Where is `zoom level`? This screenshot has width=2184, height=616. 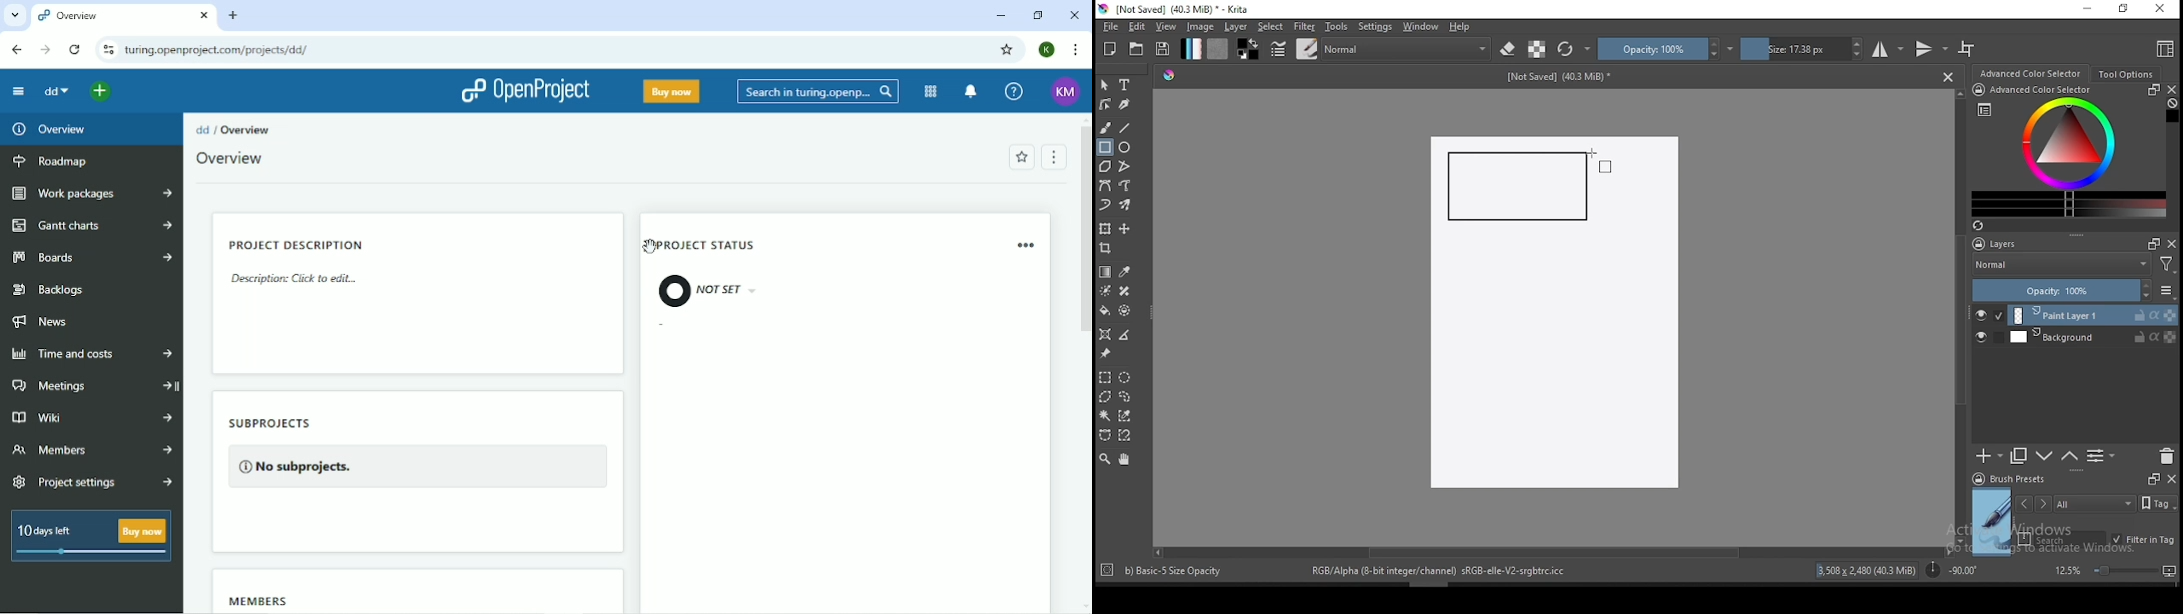
zoom level is located at coordinates (2115, 570).